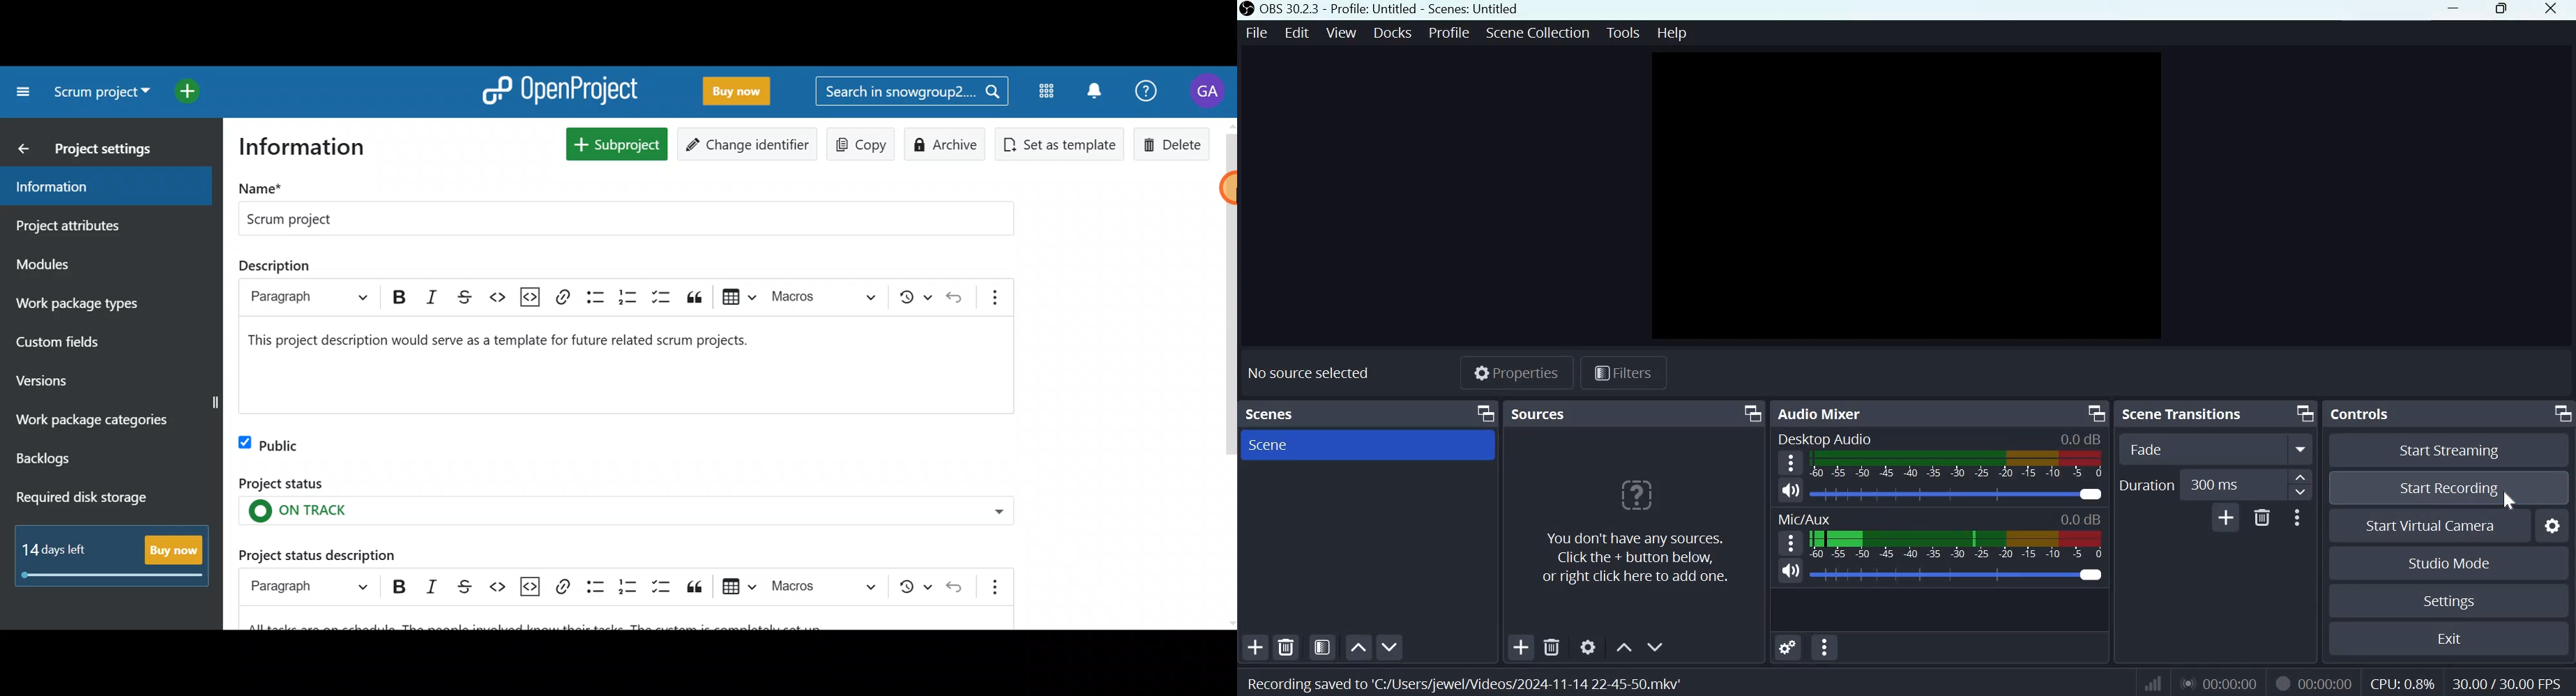  Describe the element at coordinates (1520, 646) in the screenshot. I see `Add source(s)` at that location.